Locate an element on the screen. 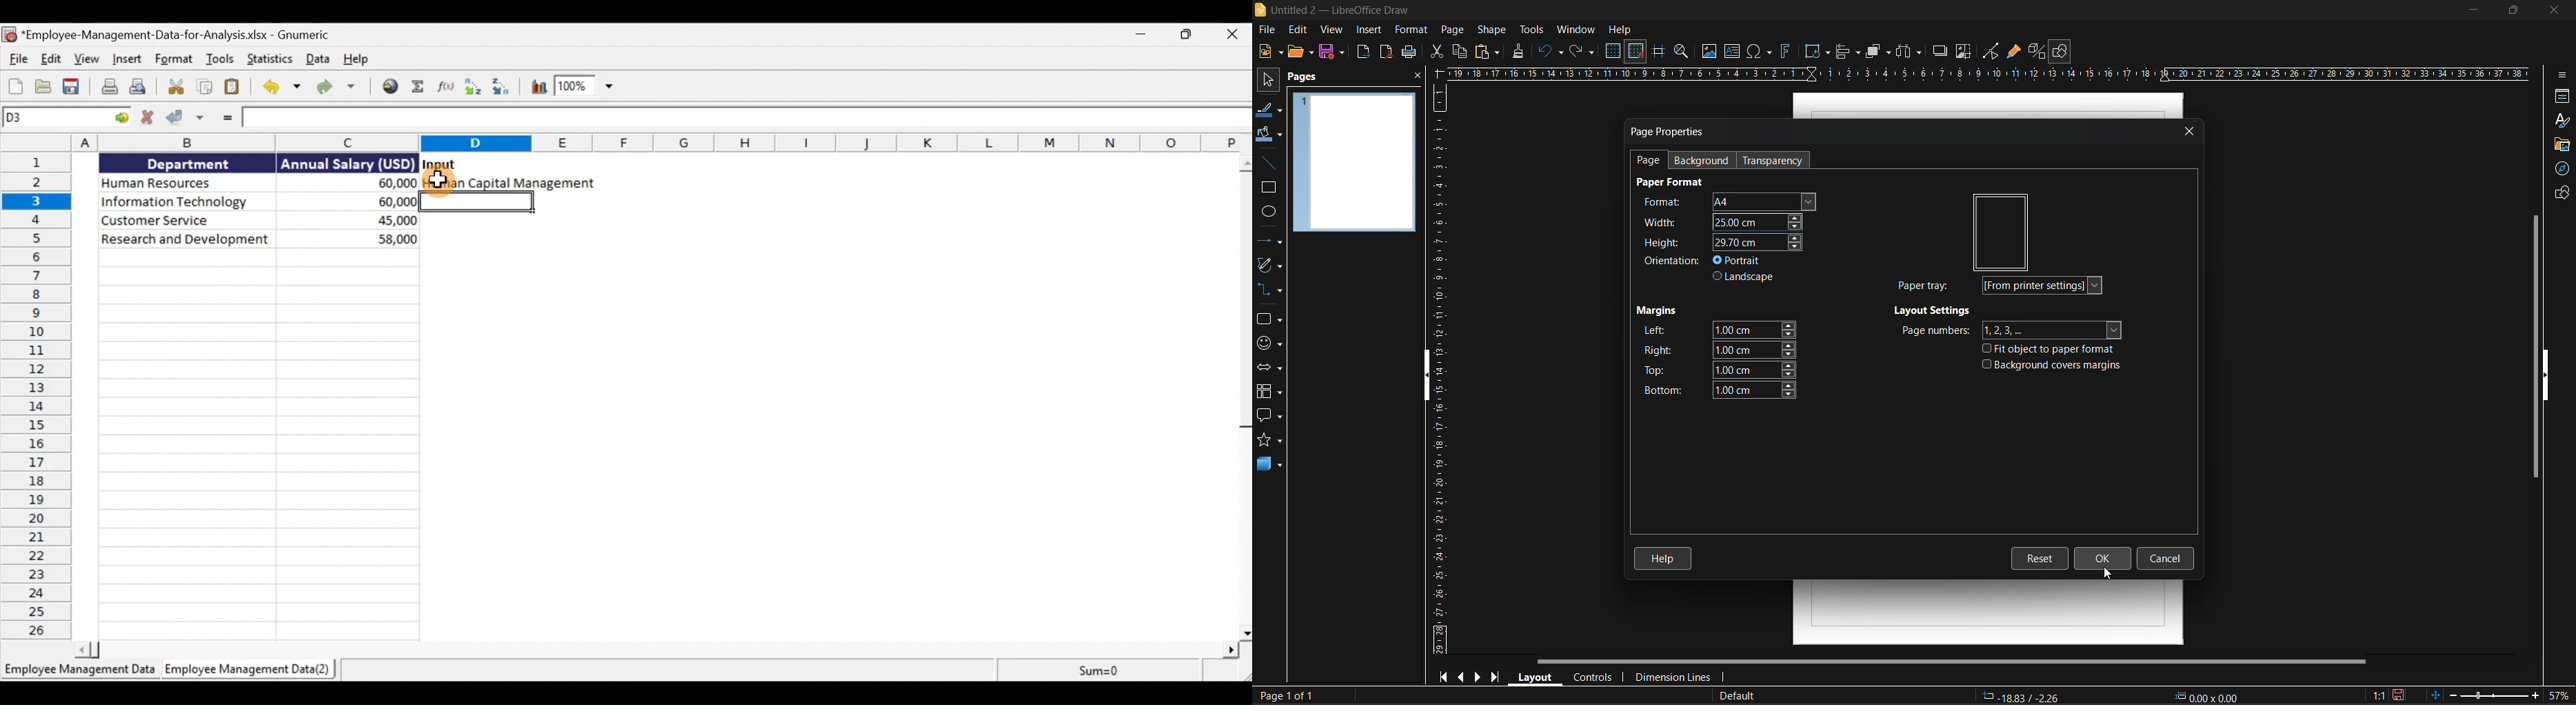 This screenshot has width=2576, height=728. scaling factor is located at coordinates (2376, 695).